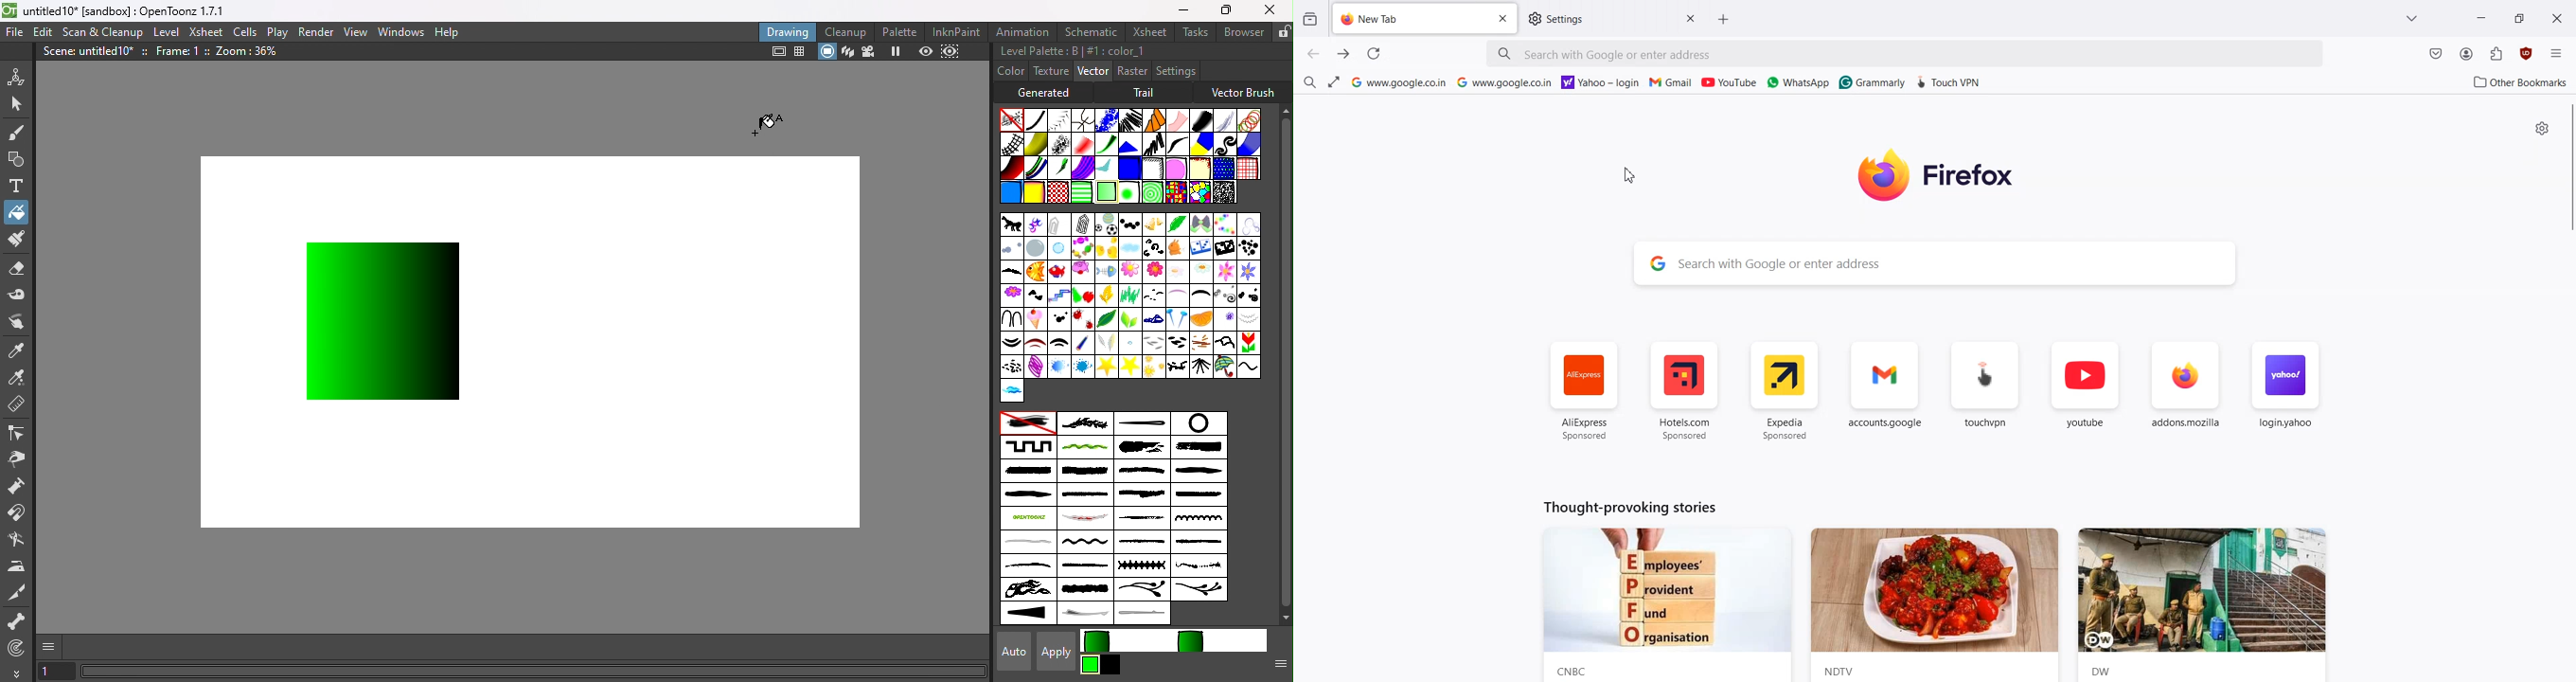  What do you see at coordinates (1011, 391) in the screenshot?
I see `Wave2` at bounding box center [1011, 391].